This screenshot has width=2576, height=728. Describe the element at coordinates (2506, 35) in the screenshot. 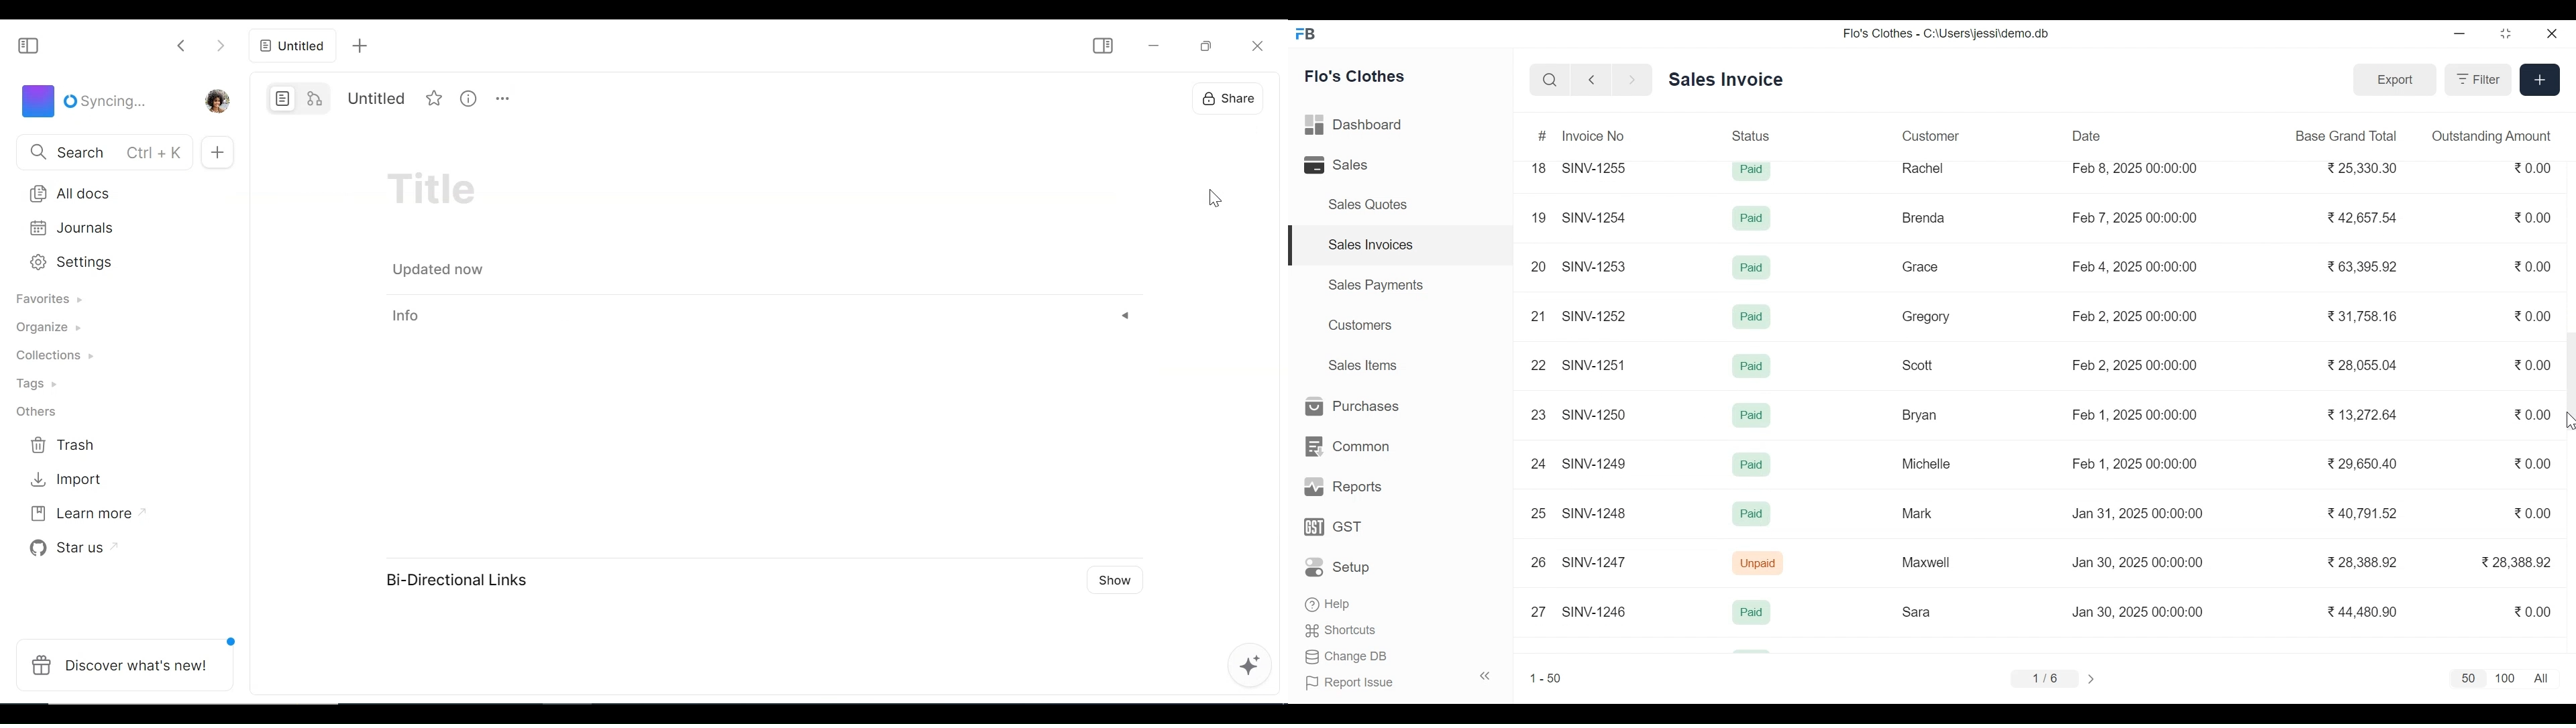

I see `Restore` at that location.